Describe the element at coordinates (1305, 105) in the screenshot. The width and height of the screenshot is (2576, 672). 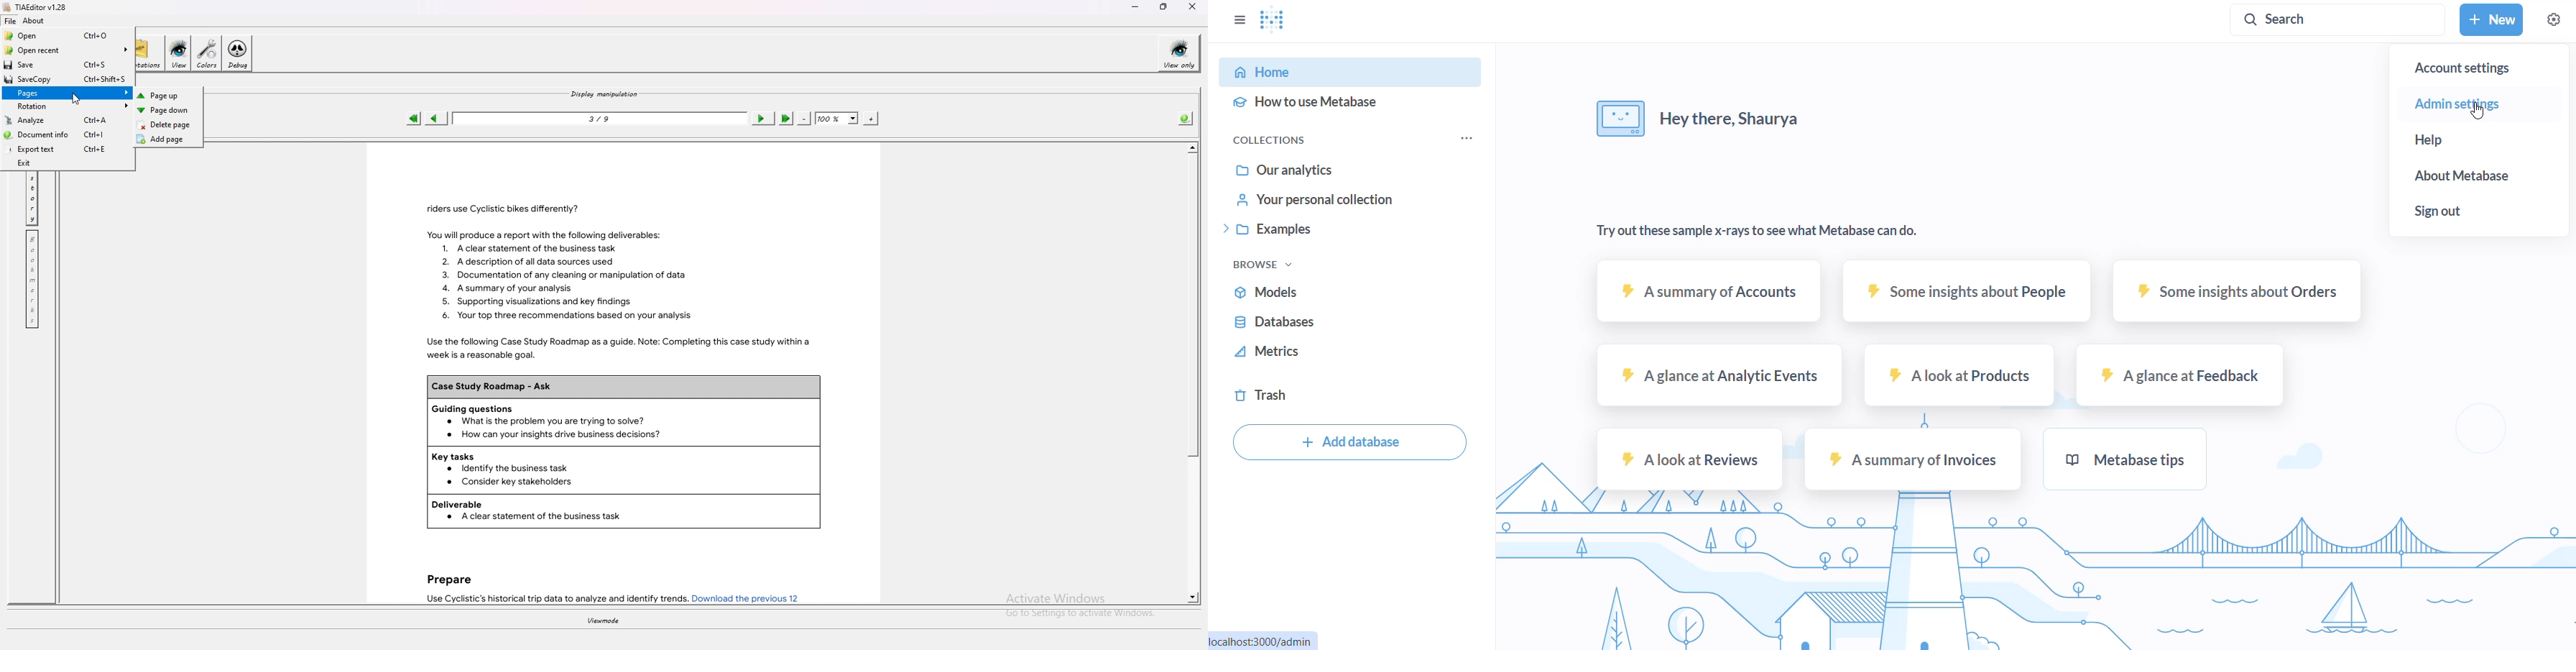
I see `How touse Metabase` at that location.